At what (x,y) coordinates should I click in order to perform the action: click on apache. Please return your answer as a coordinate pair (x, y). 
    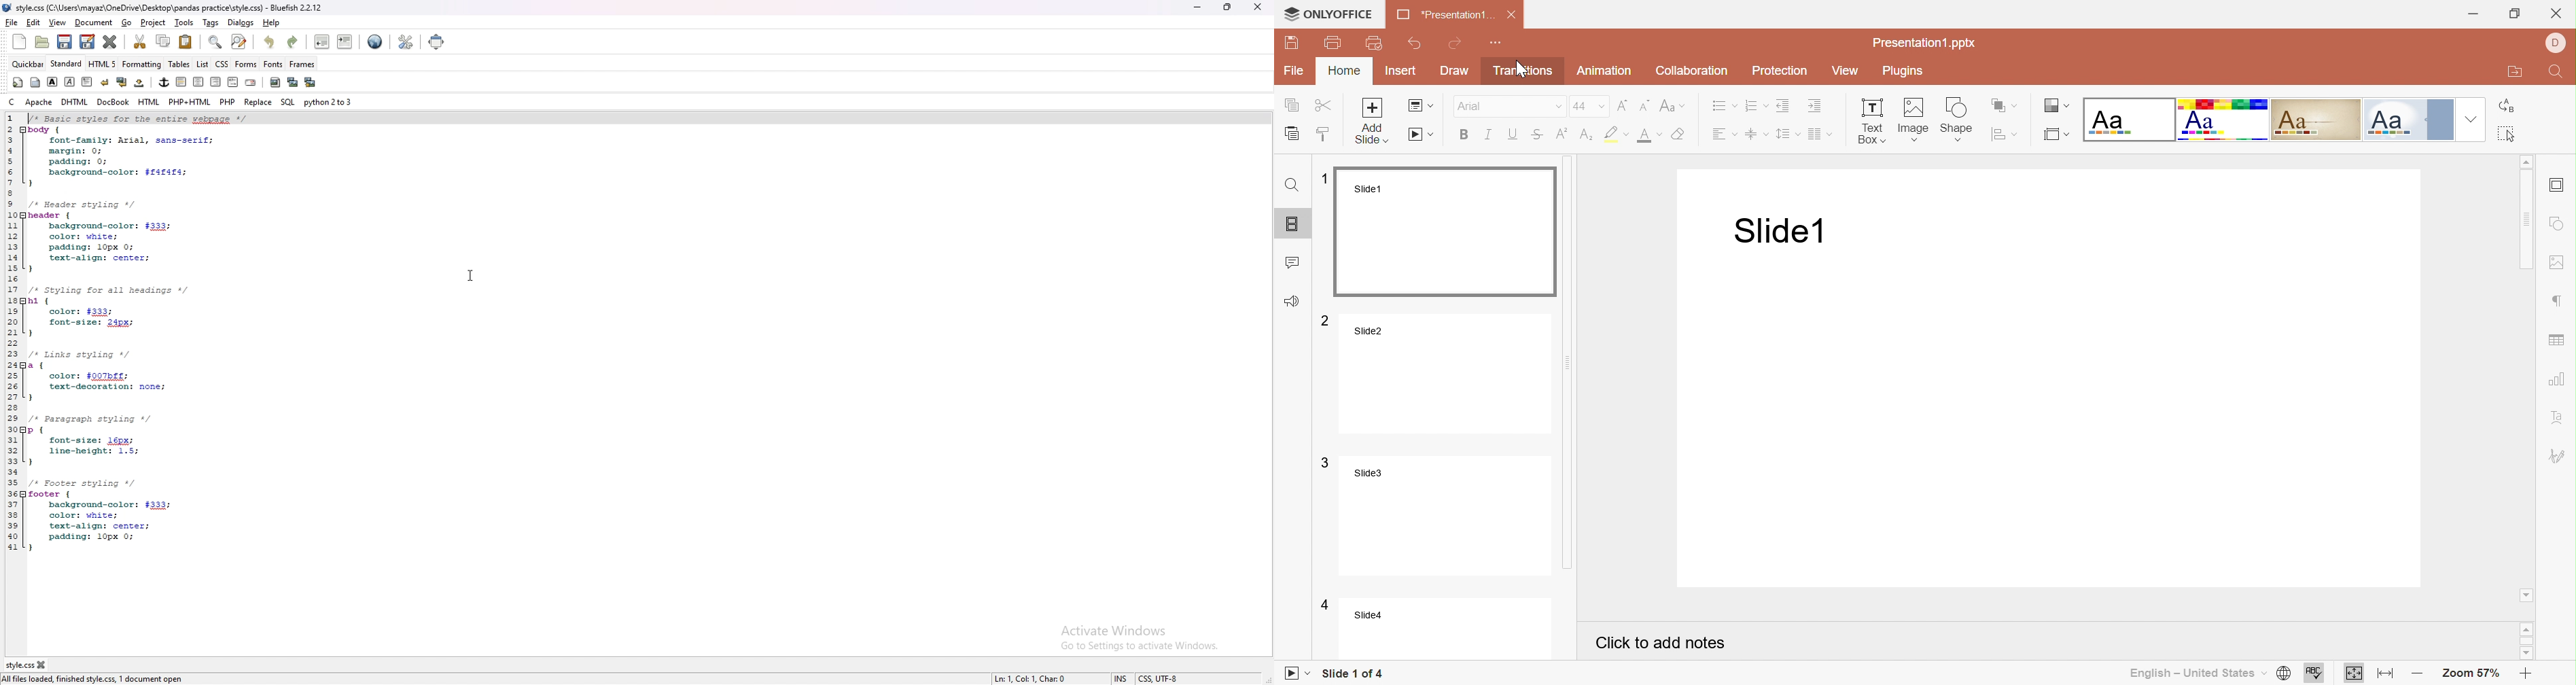
    Looking at the image, I should click on (40, 102).